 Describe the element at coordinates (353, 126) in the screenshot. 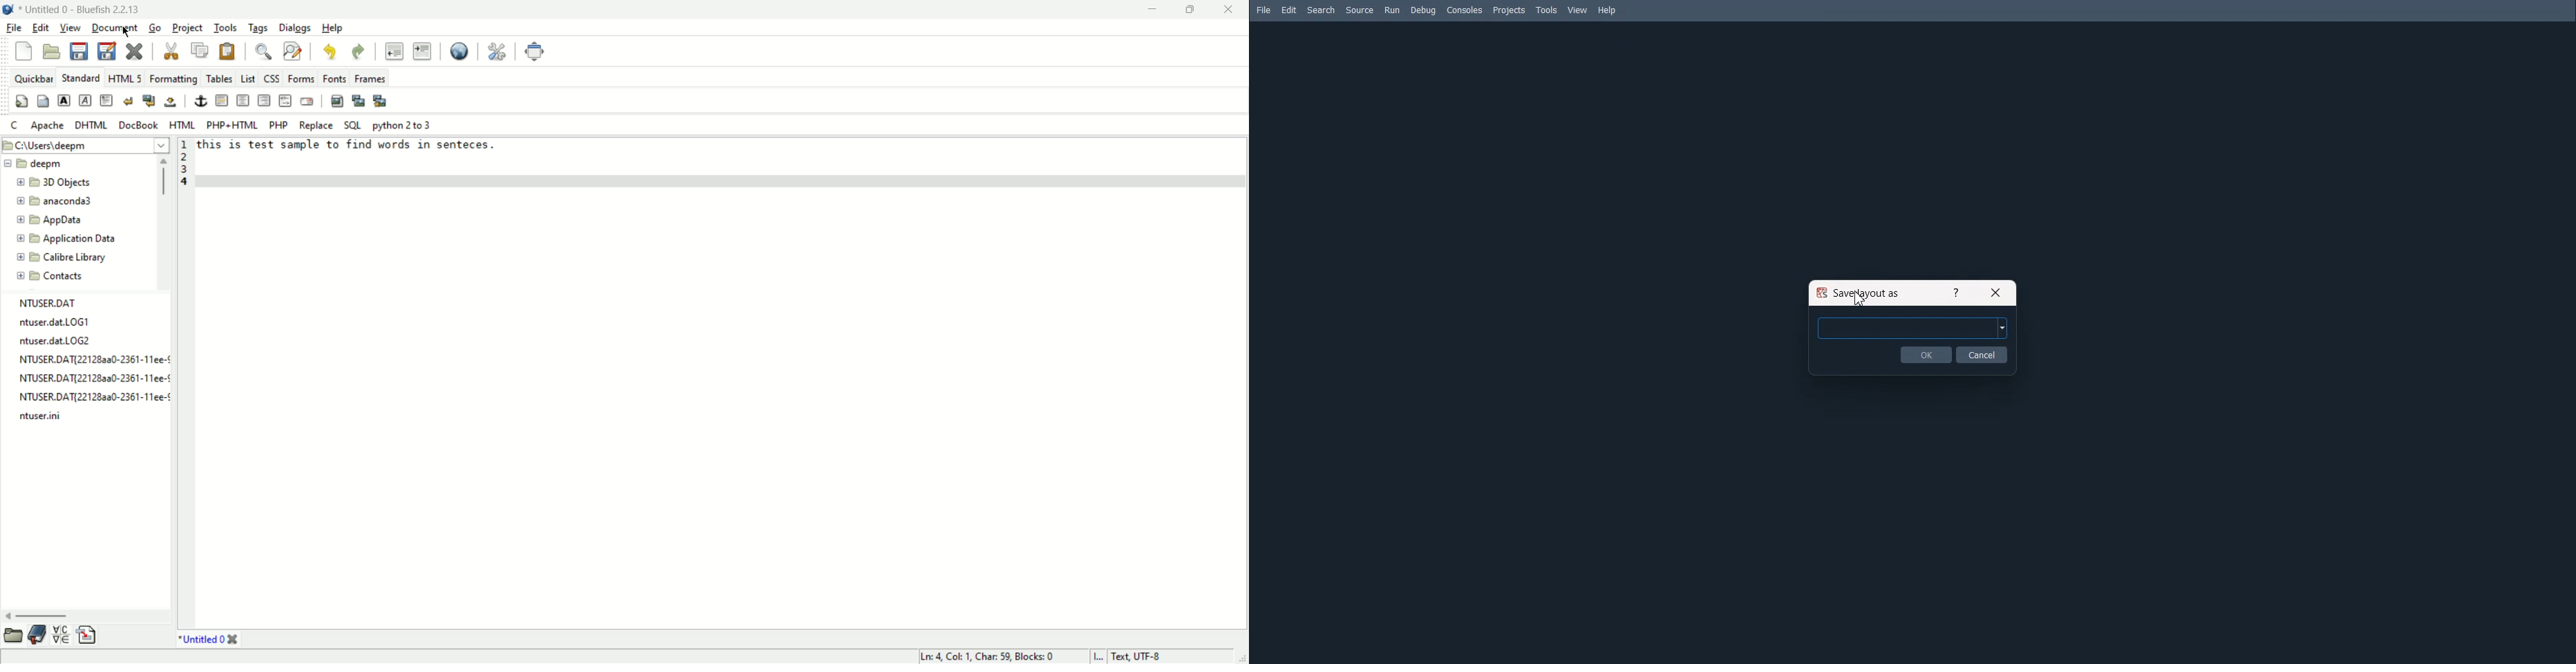

I see `SQL` at that location.